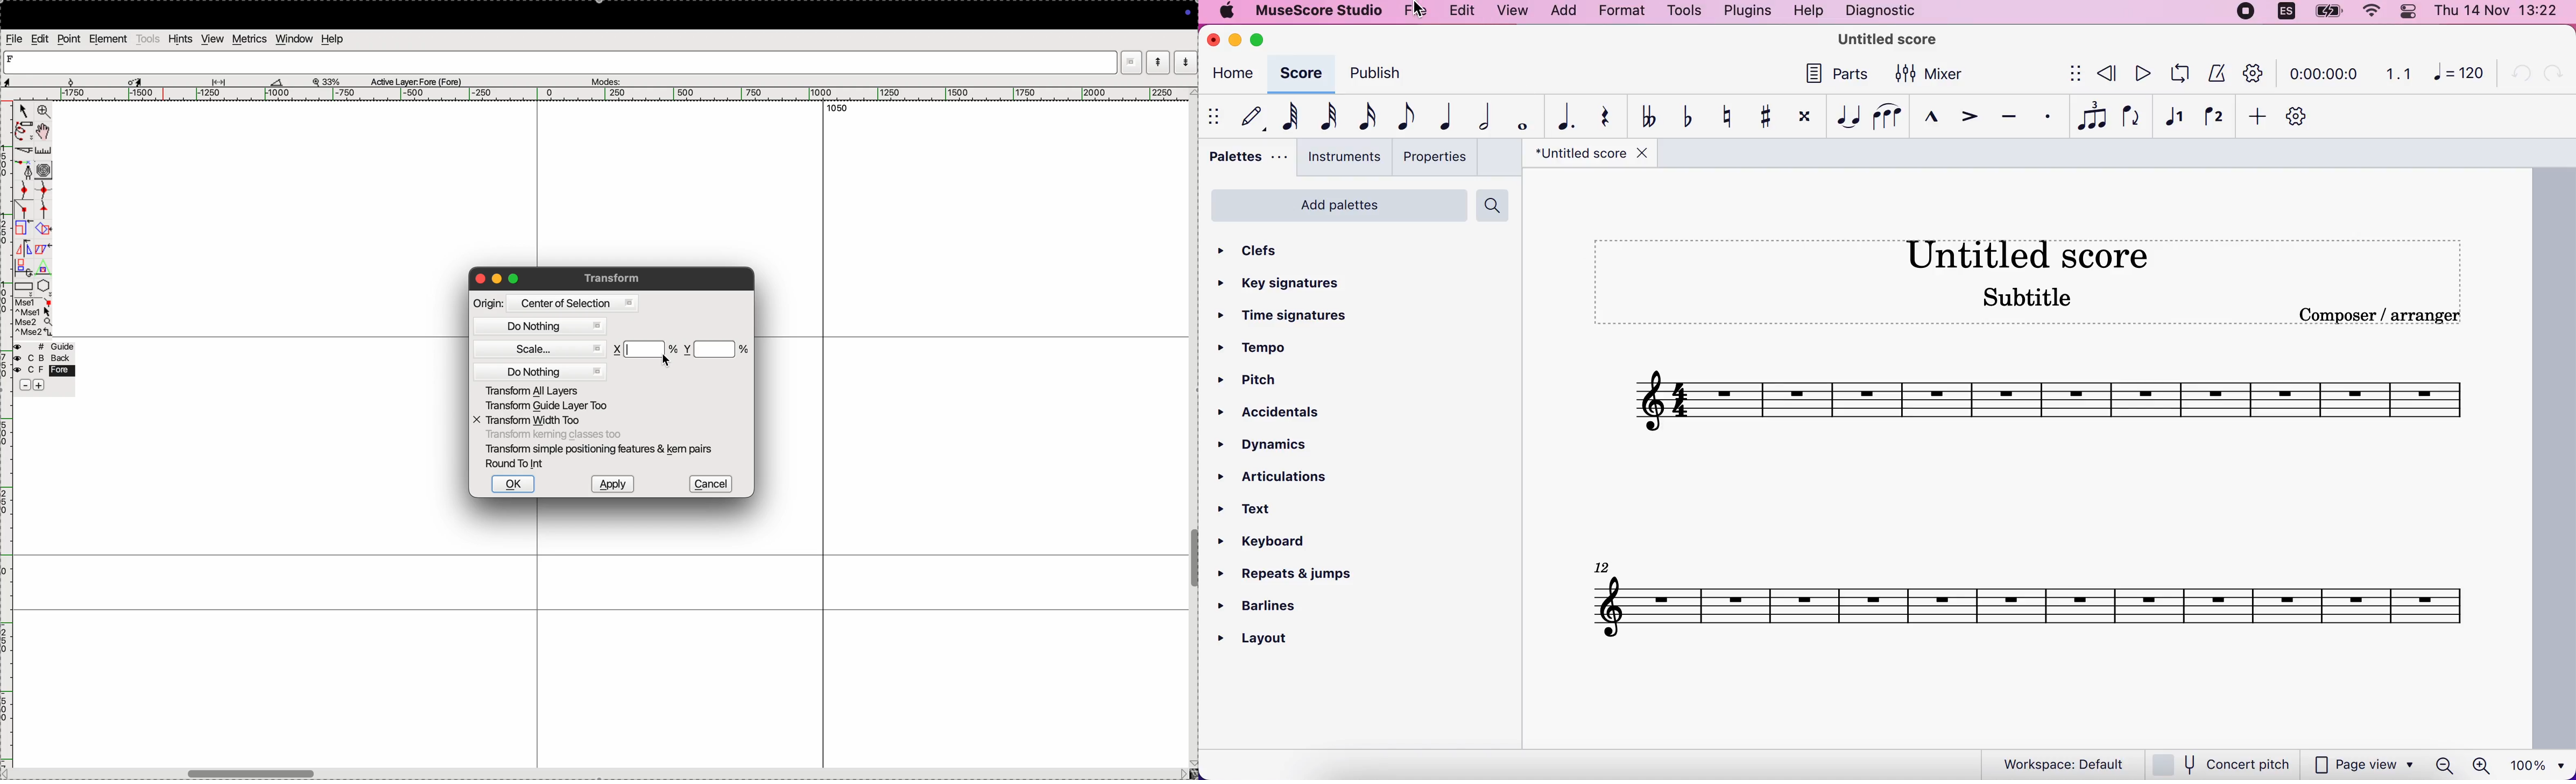 The image size is (2576, 784). I want to click on mse , so click(34, 317).